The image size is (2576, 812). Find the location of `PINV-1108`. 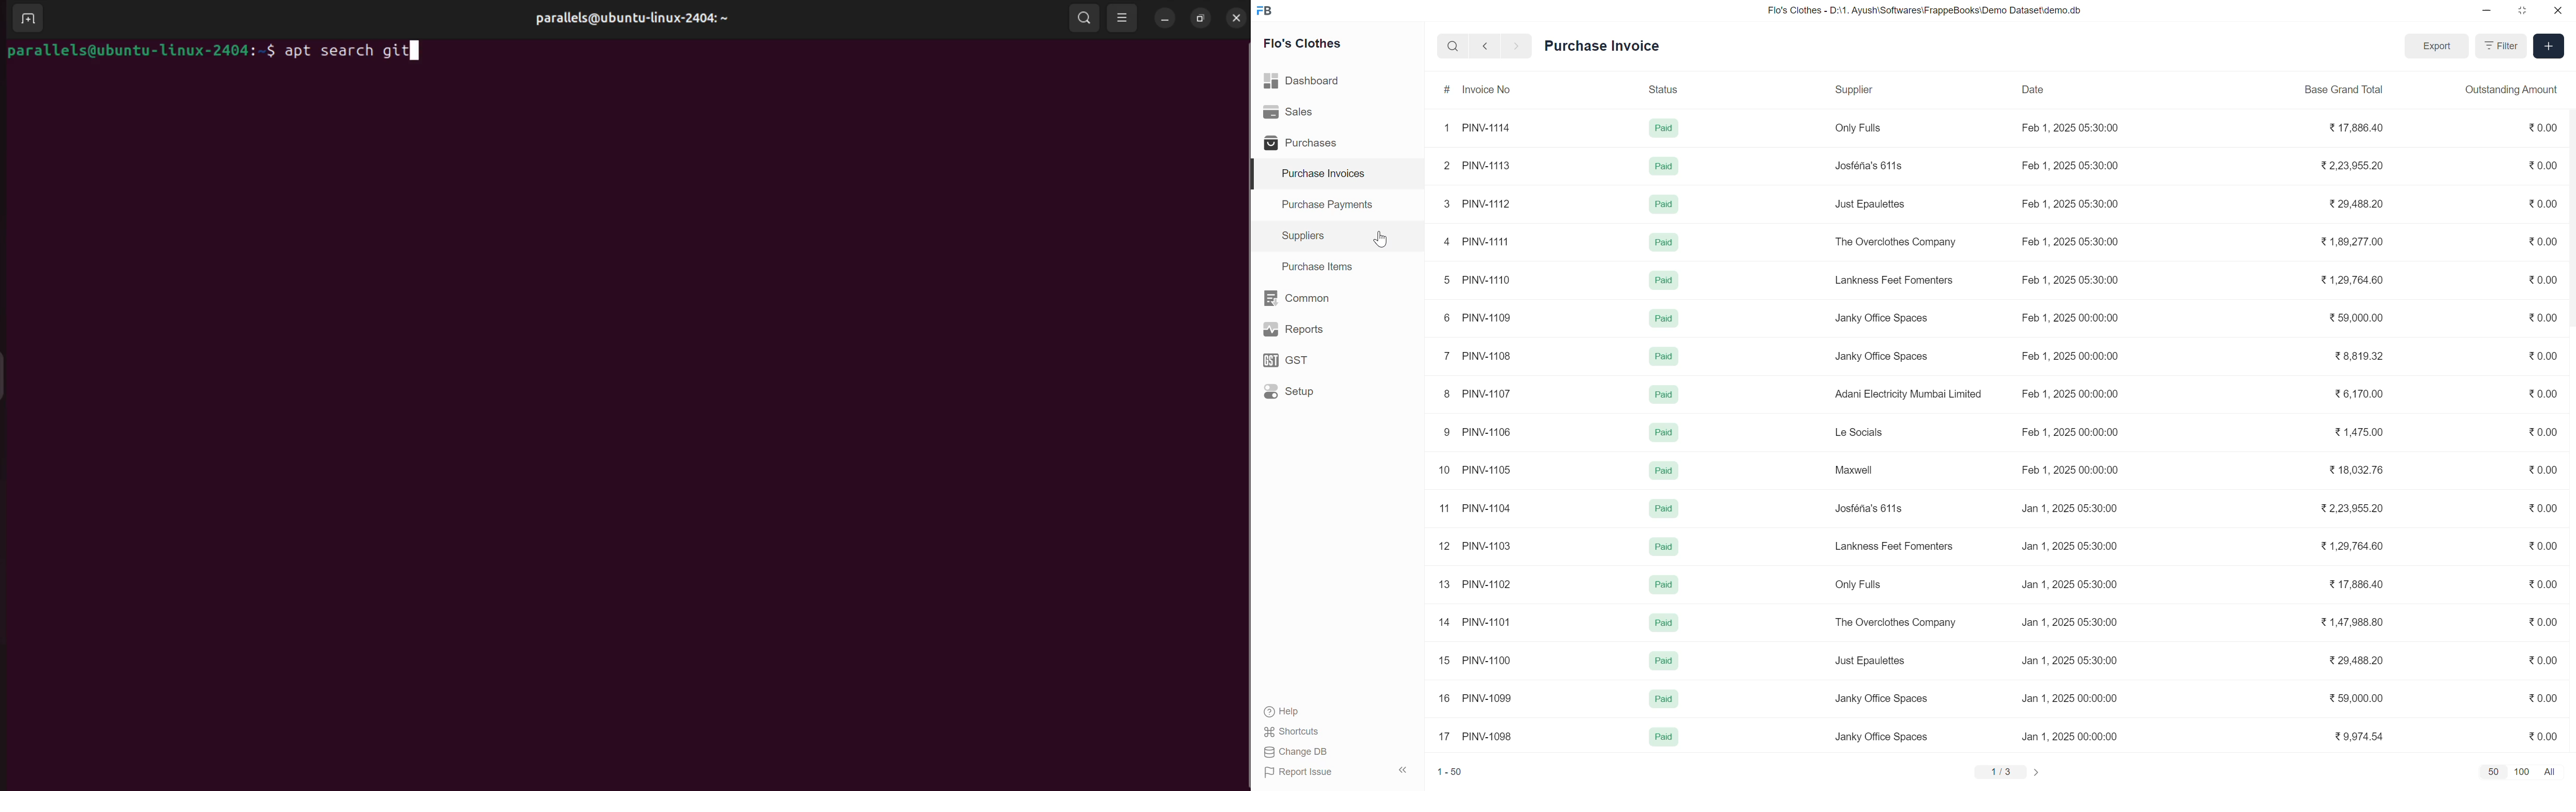

PINV-1108 is located at coordinates (1488, 356).